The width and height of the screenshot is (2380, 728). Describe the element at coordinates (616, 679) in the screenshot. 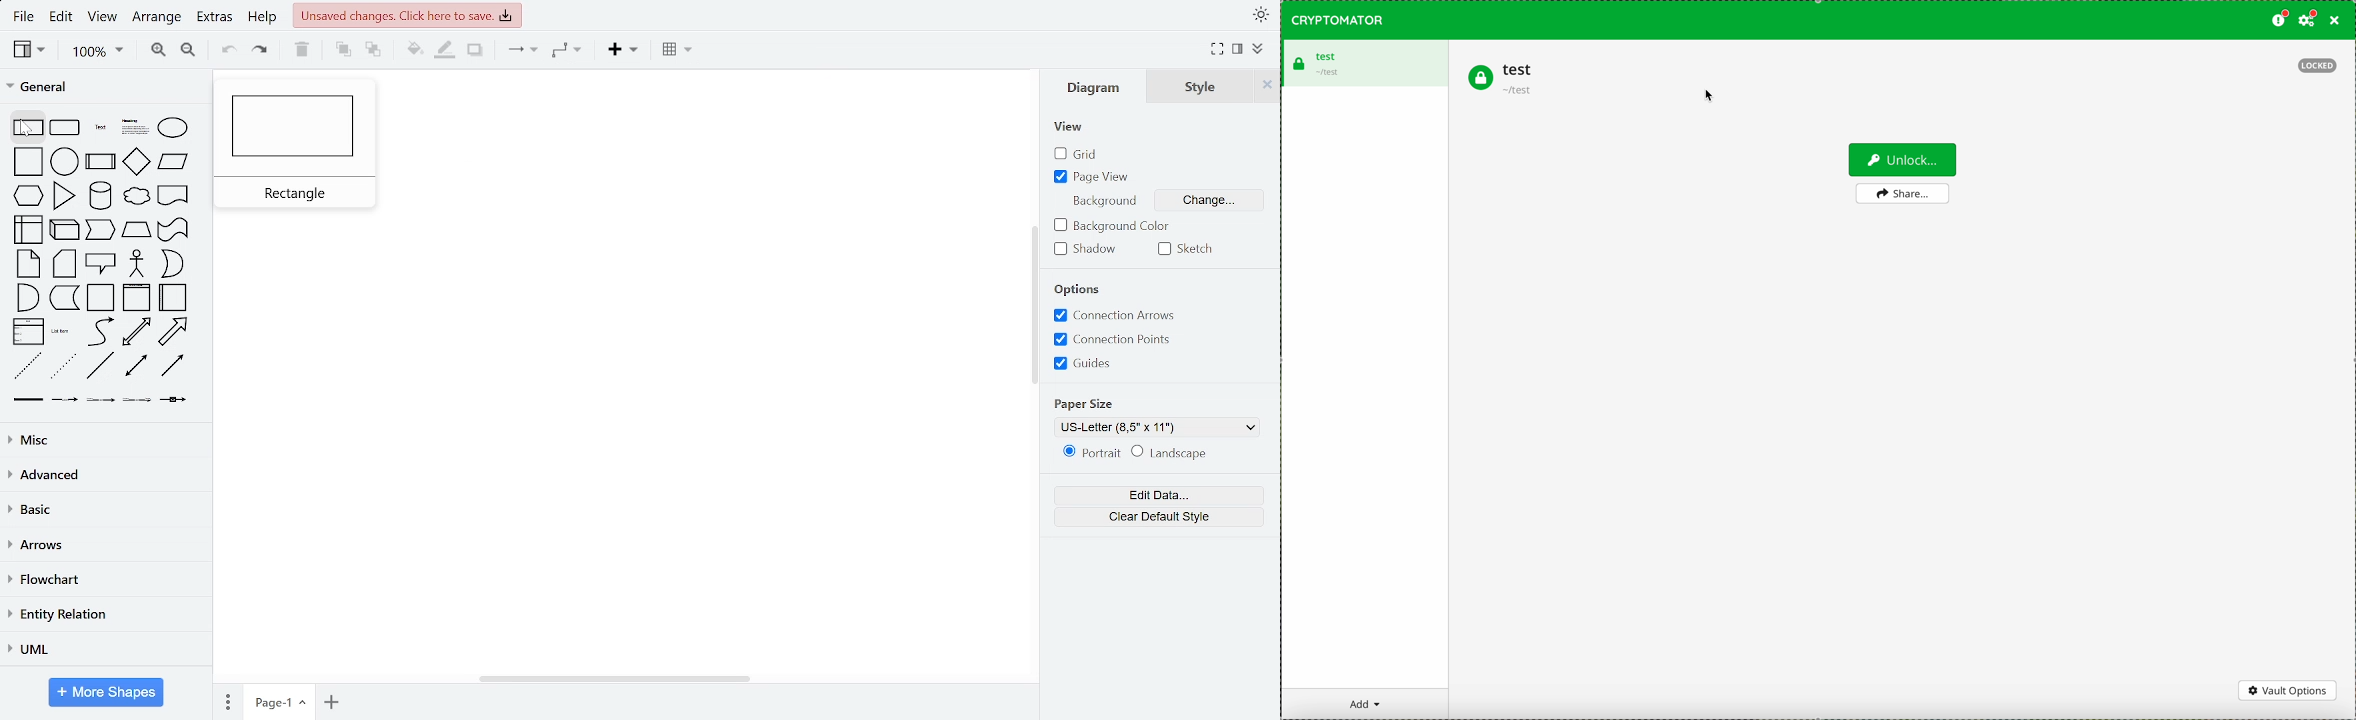

I see `horizontal scrollbar` at that location.